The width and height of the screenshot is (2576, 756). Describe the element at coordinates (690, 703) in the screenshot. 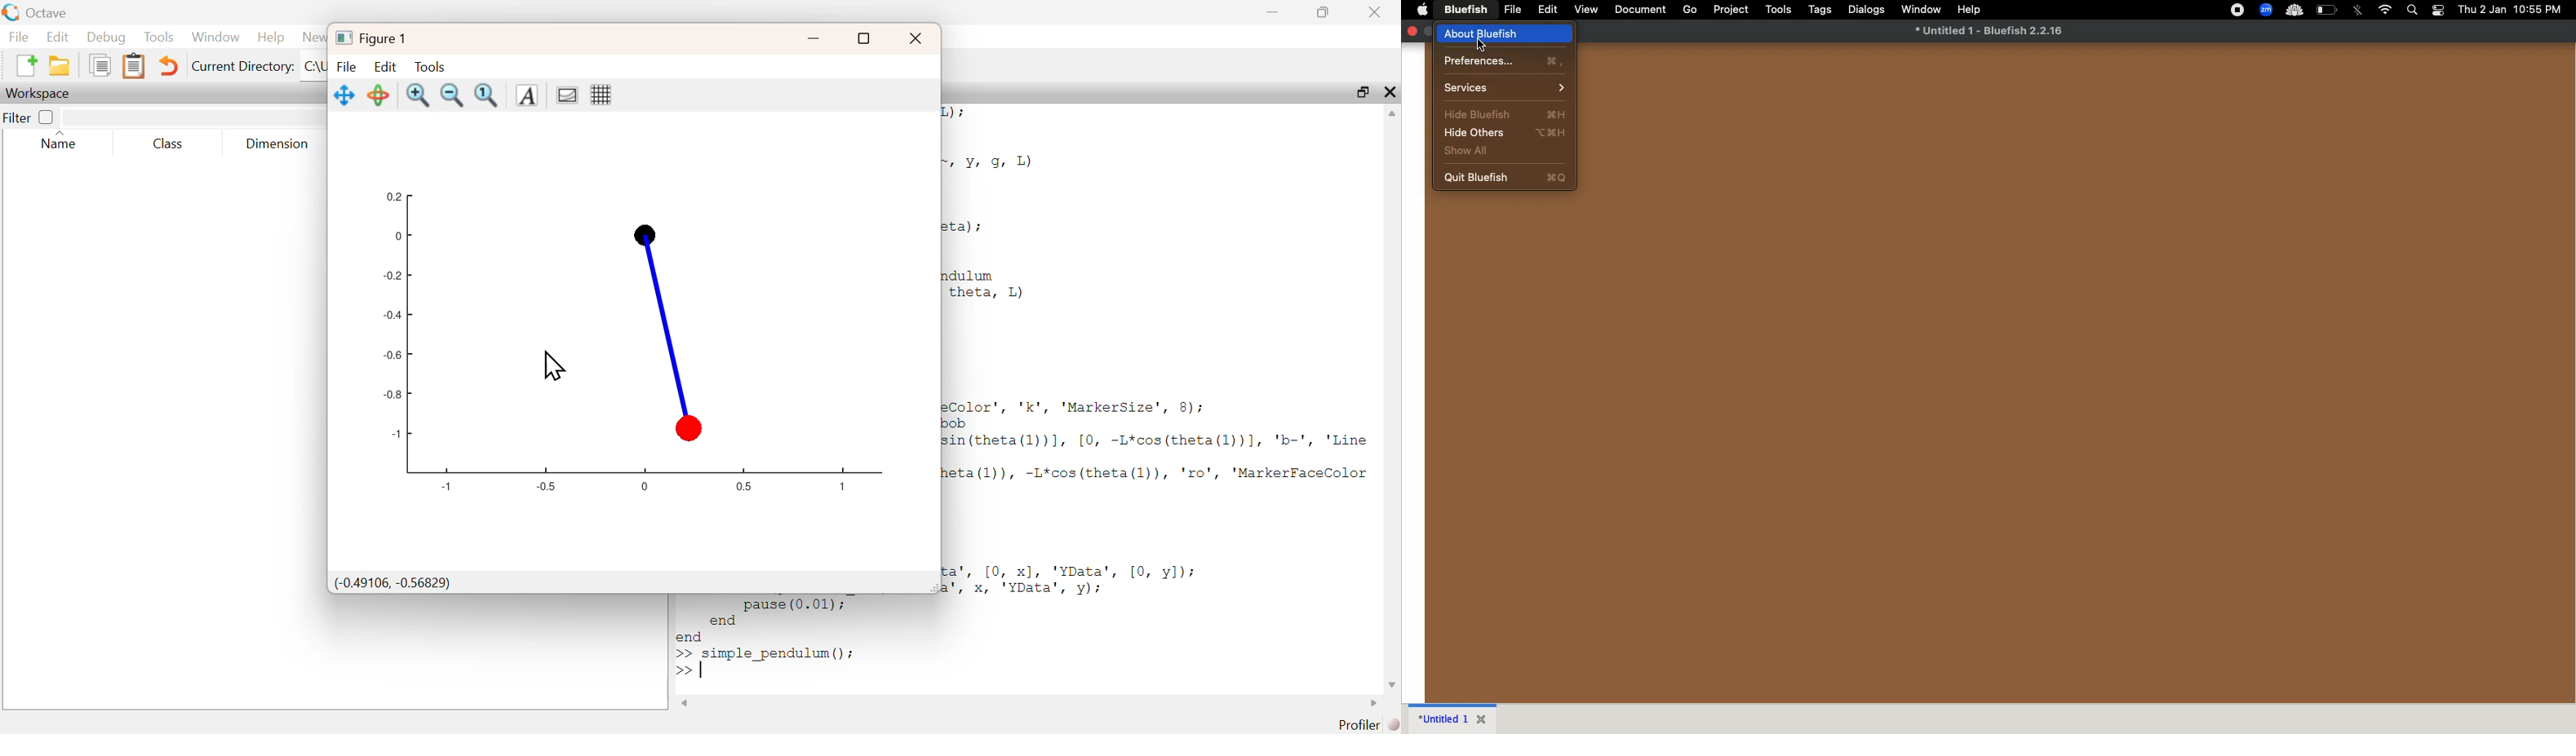

I see `Scroll left` at that location.